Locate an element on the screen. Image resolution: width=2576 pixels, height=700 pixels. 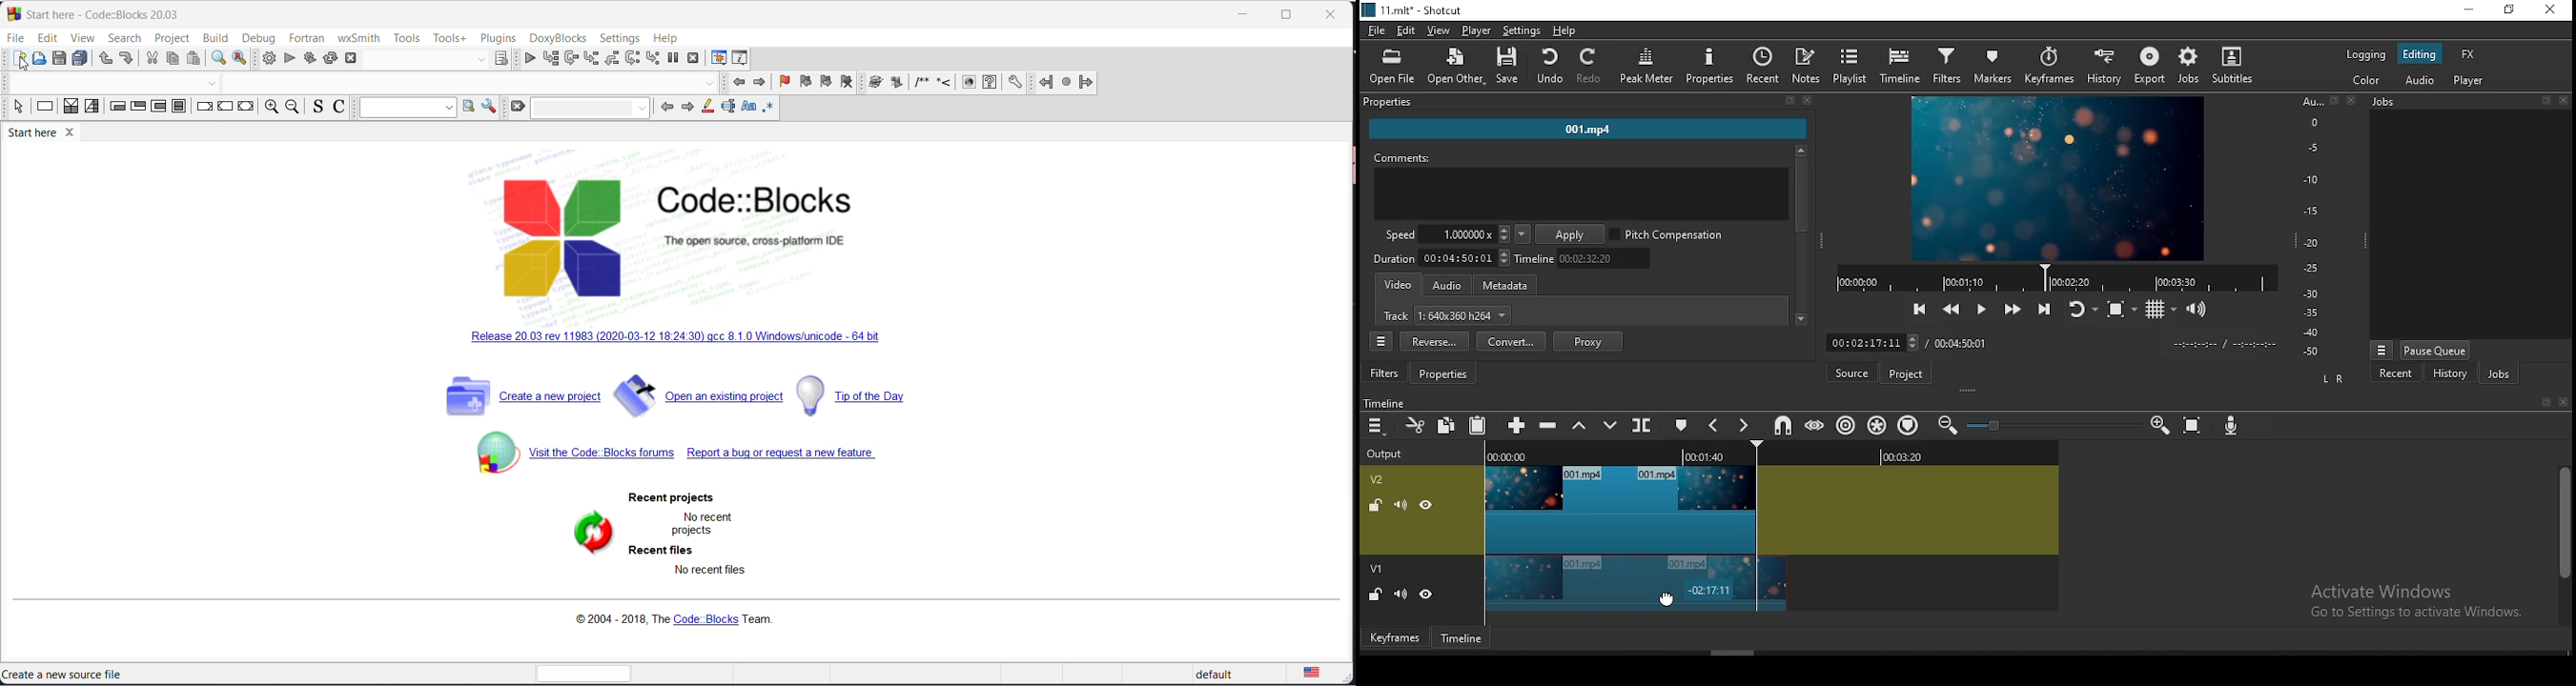
previous is located at coordinates (669, 108).